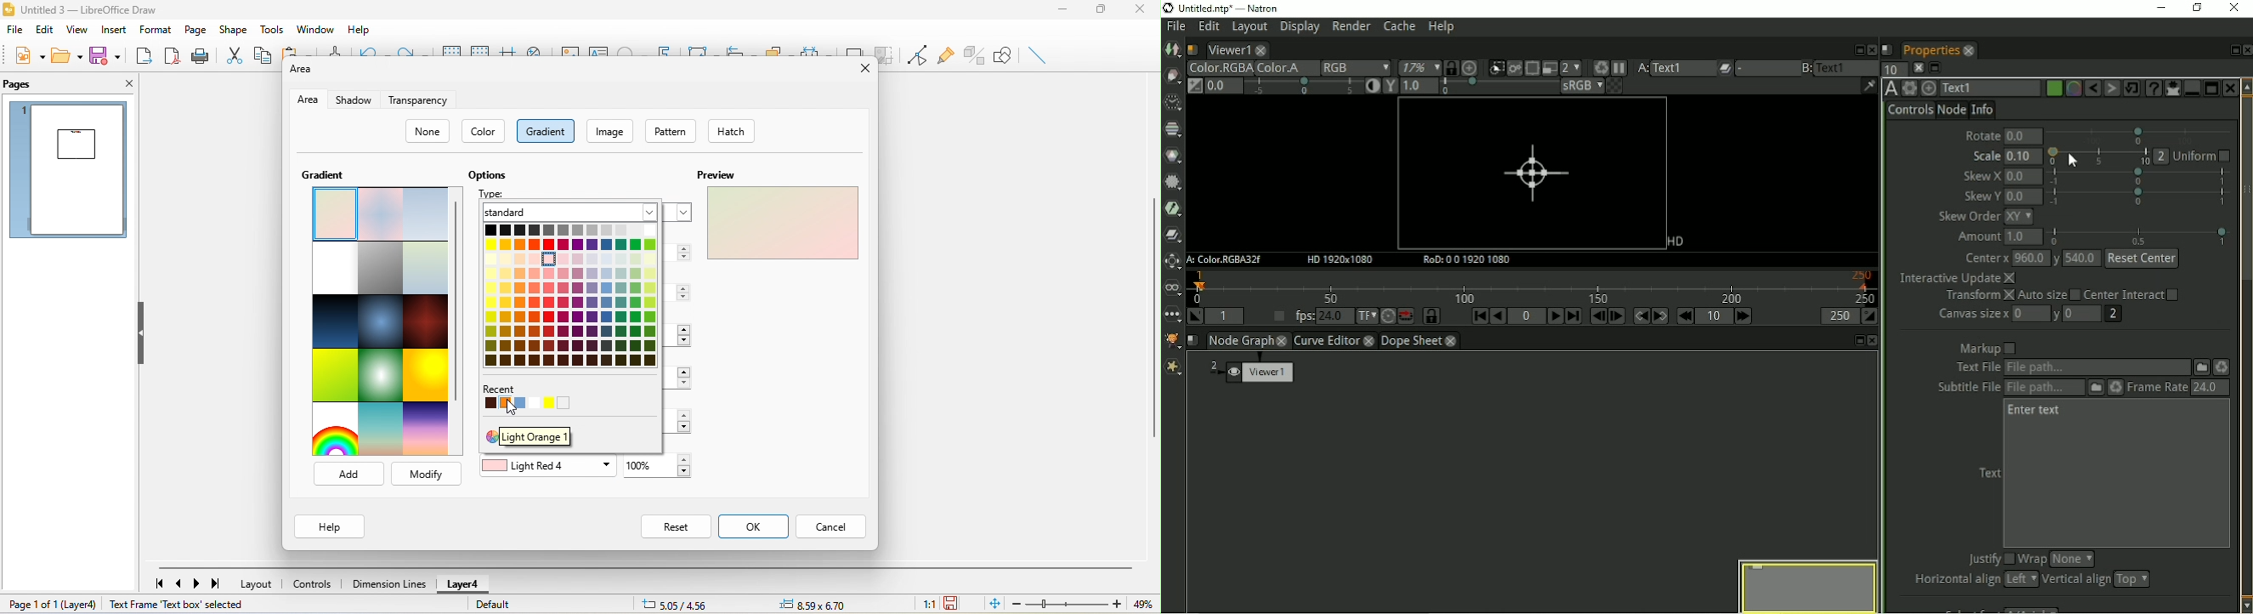 The width and height of the screenshot is (2268, 616). Describe the element at coordinates (124, 86) in the screenshot. I see `close` at that location.